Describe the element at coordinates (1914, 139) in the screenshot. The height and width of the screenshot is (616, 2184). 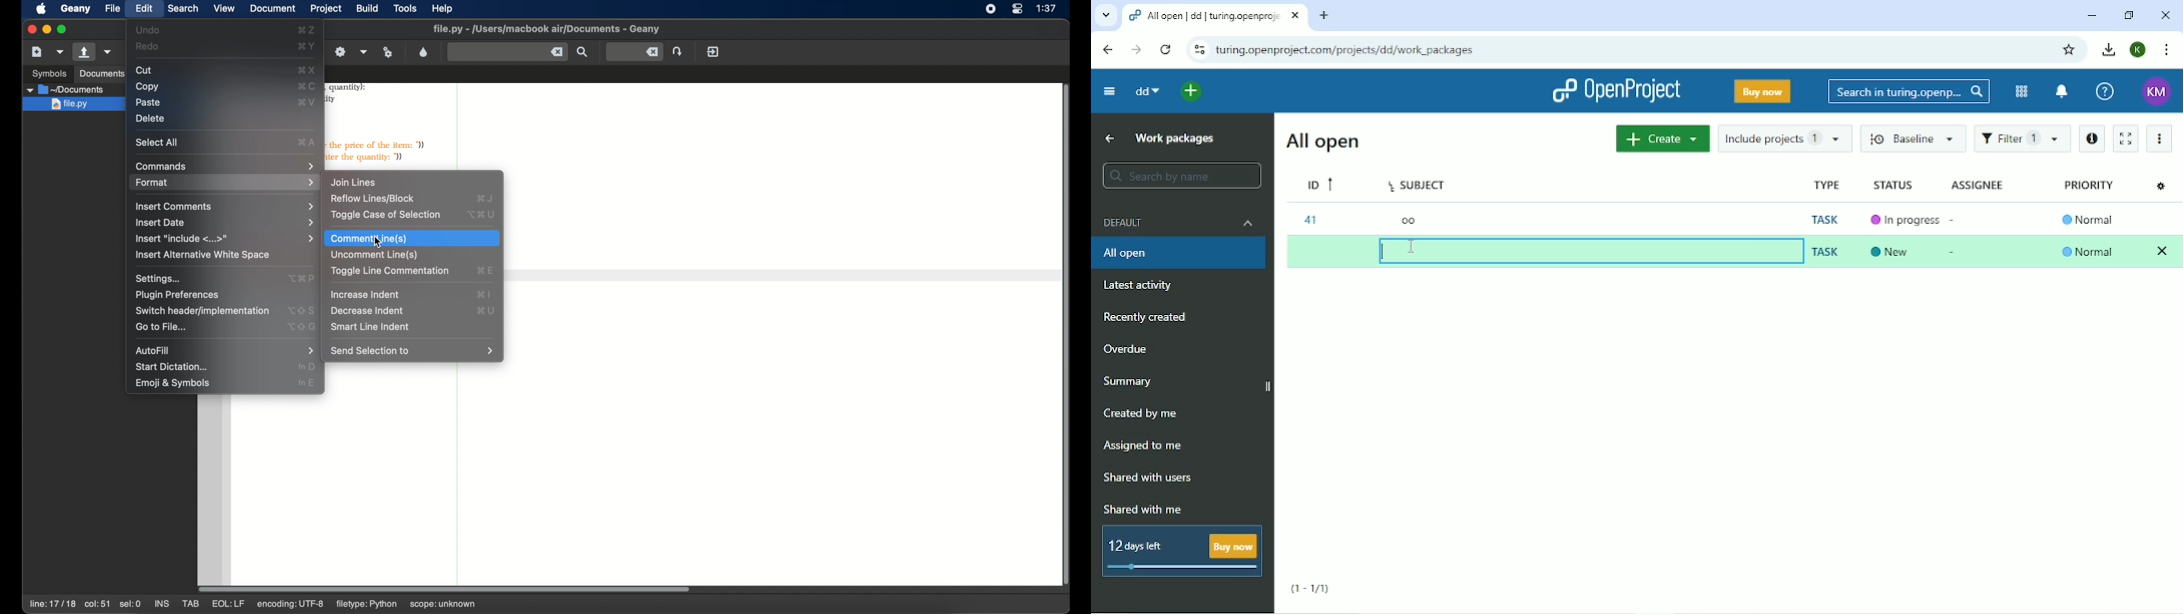
I see `Baseline` at that location.